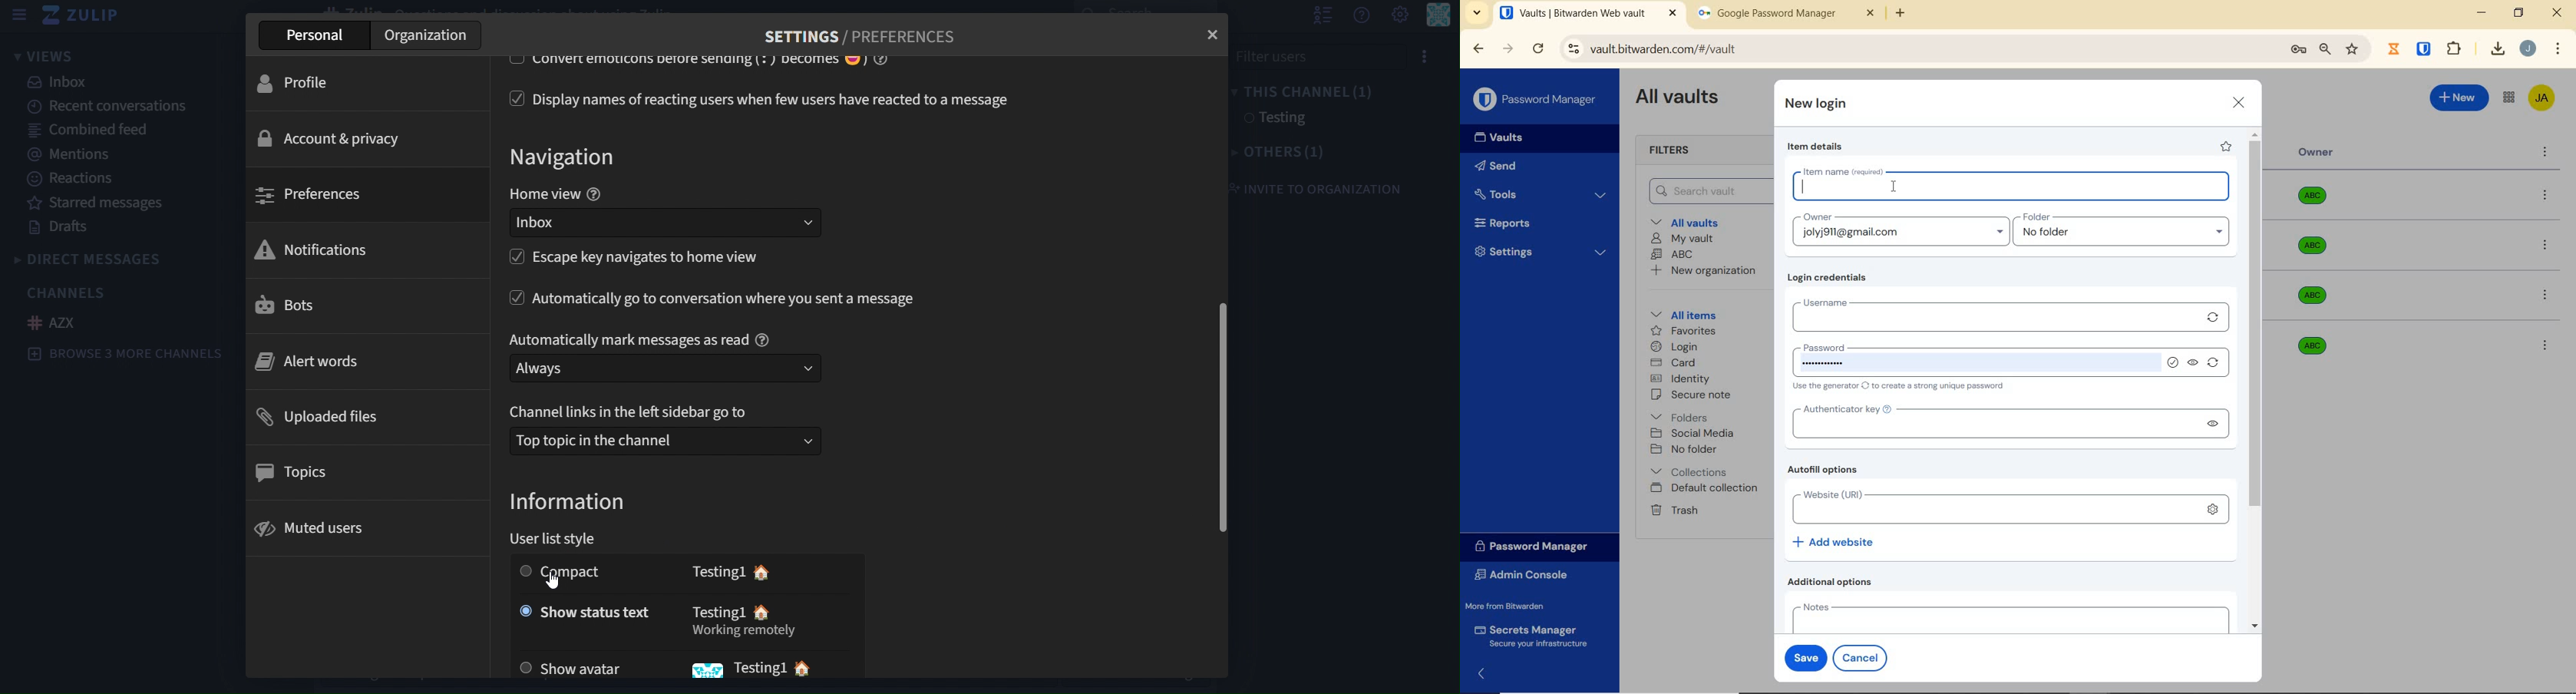 This screenshot has width=2576, height=700. Describe the element at coordinates (1817, 105) in the screenshot. I see `New login` at that location.